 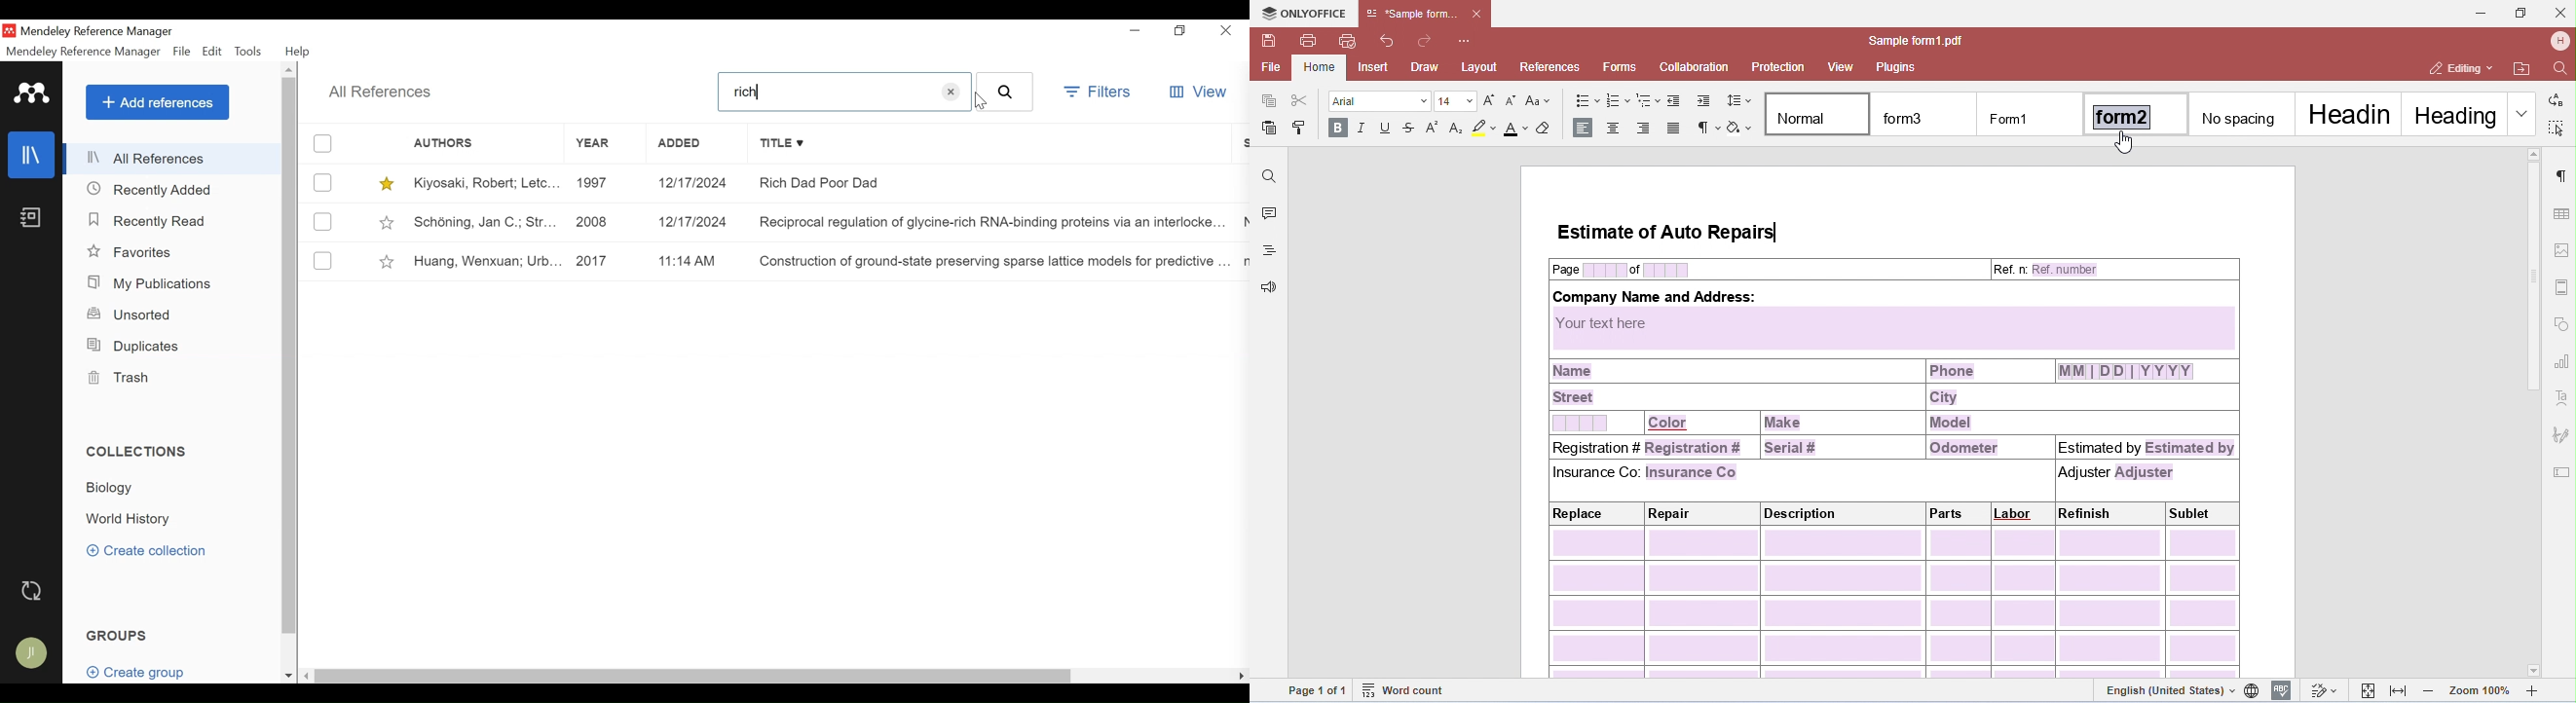 What do you see at coordinates (387, 221) in the screenshot?
I see `Toggle Favorites` at bounding box center [387, 221].